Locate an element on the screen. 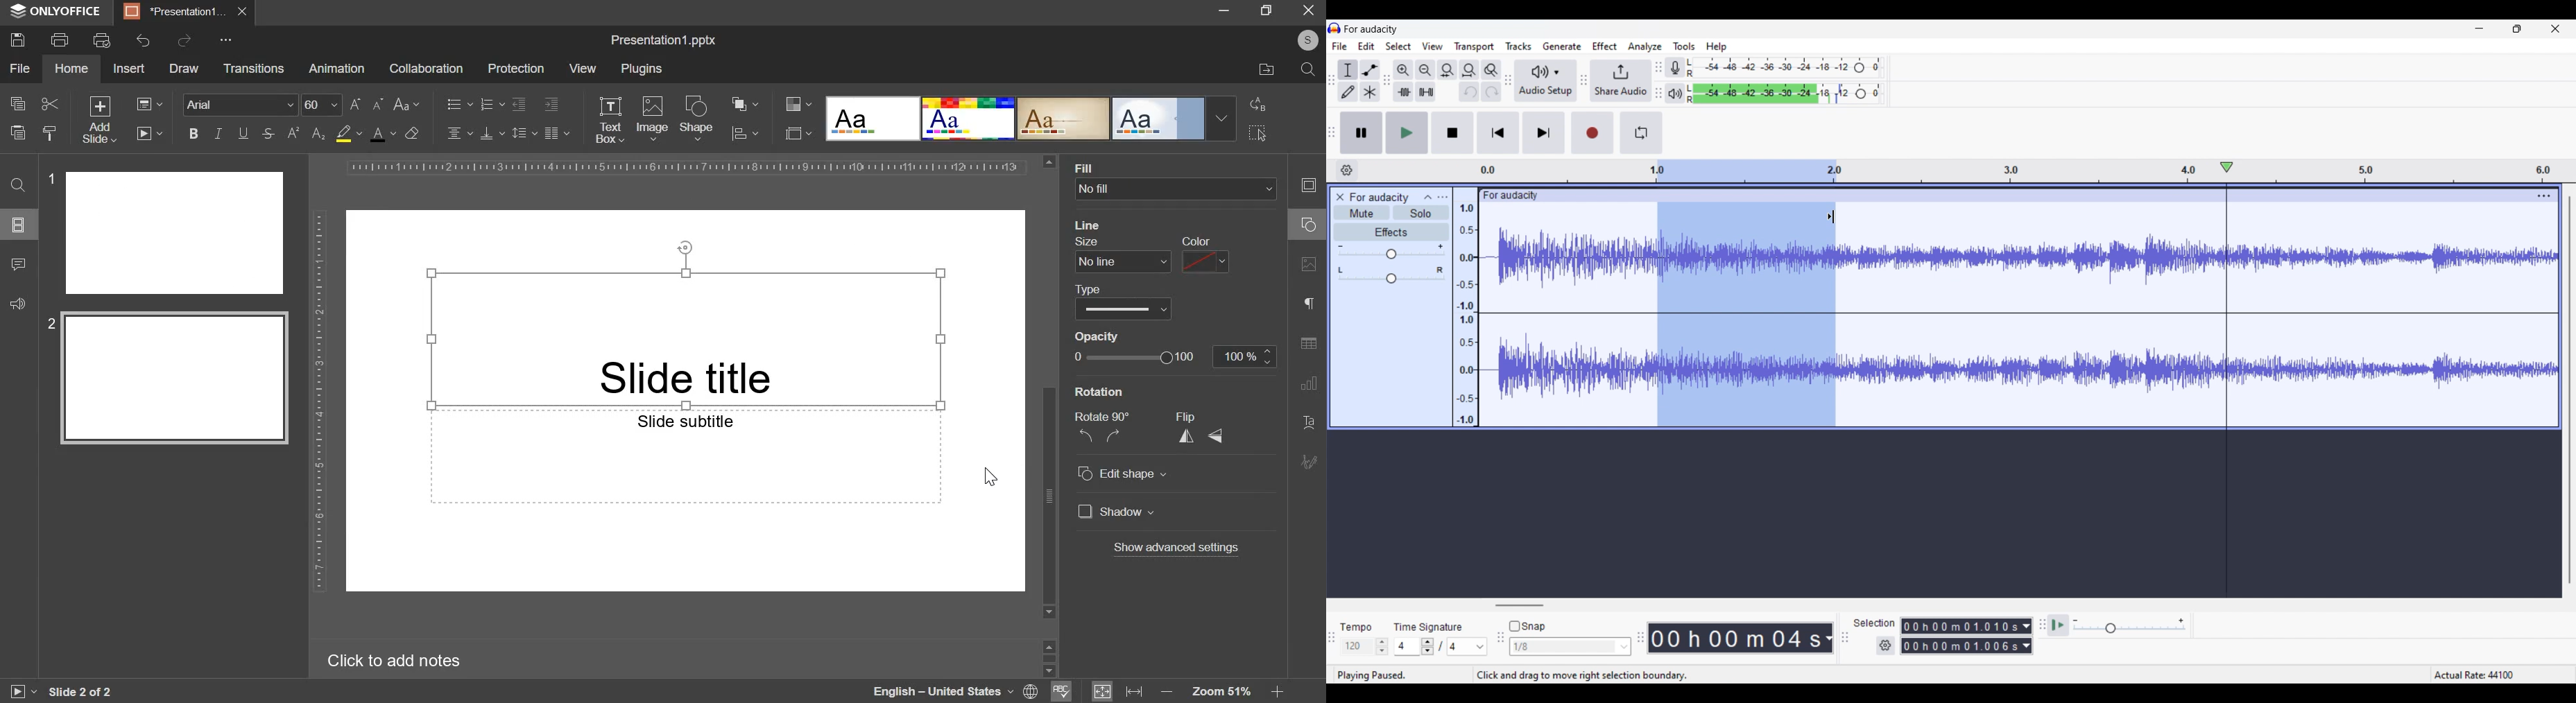 The height and width of the screenshot is (728, 2576). Timeline options is located at coordinates (1347, 171).